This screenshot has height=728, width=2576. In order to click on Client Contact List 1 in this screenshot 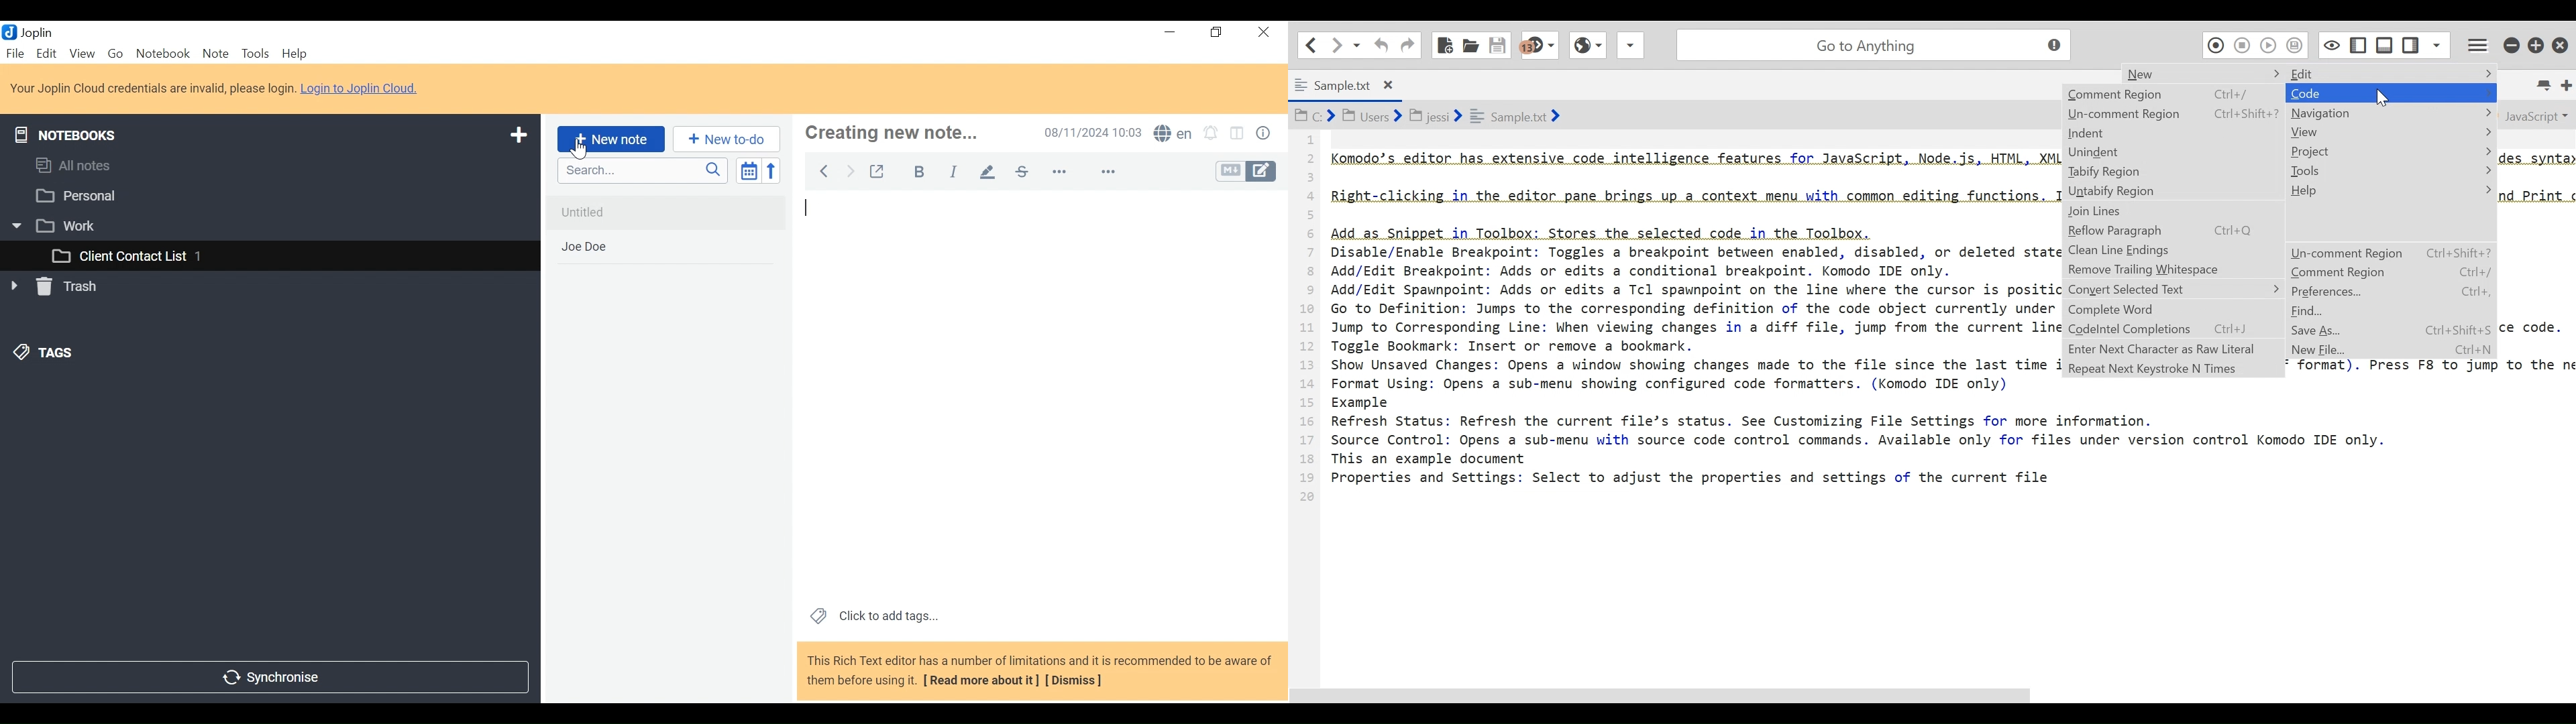, I will do `click(269, 257)`.